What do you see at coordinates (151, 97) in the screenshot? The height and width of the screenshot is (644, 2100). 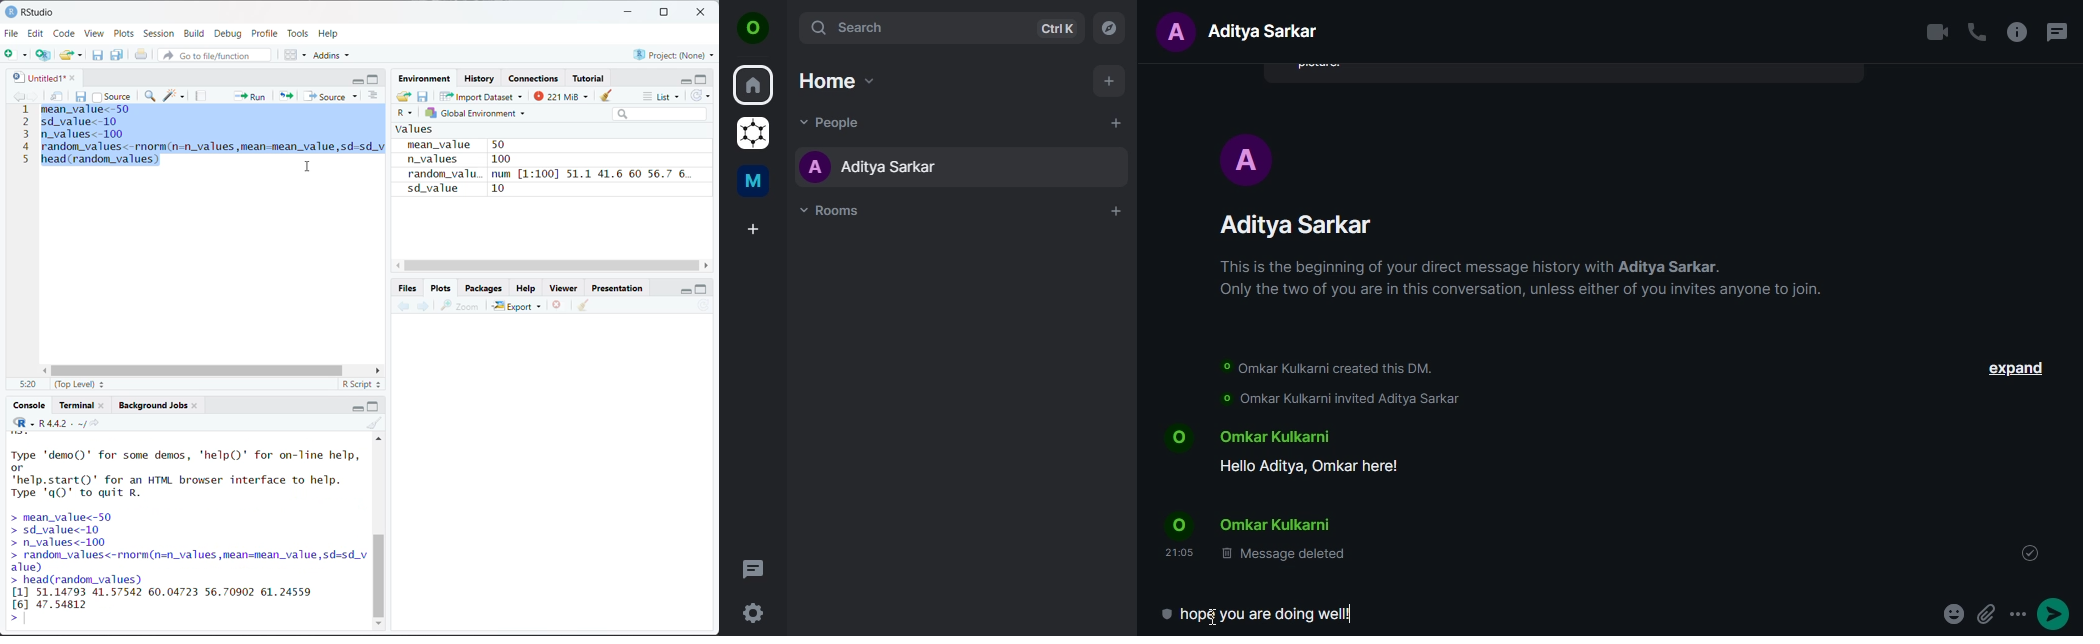 I see `find/replace` at bounding box center [151, 97].